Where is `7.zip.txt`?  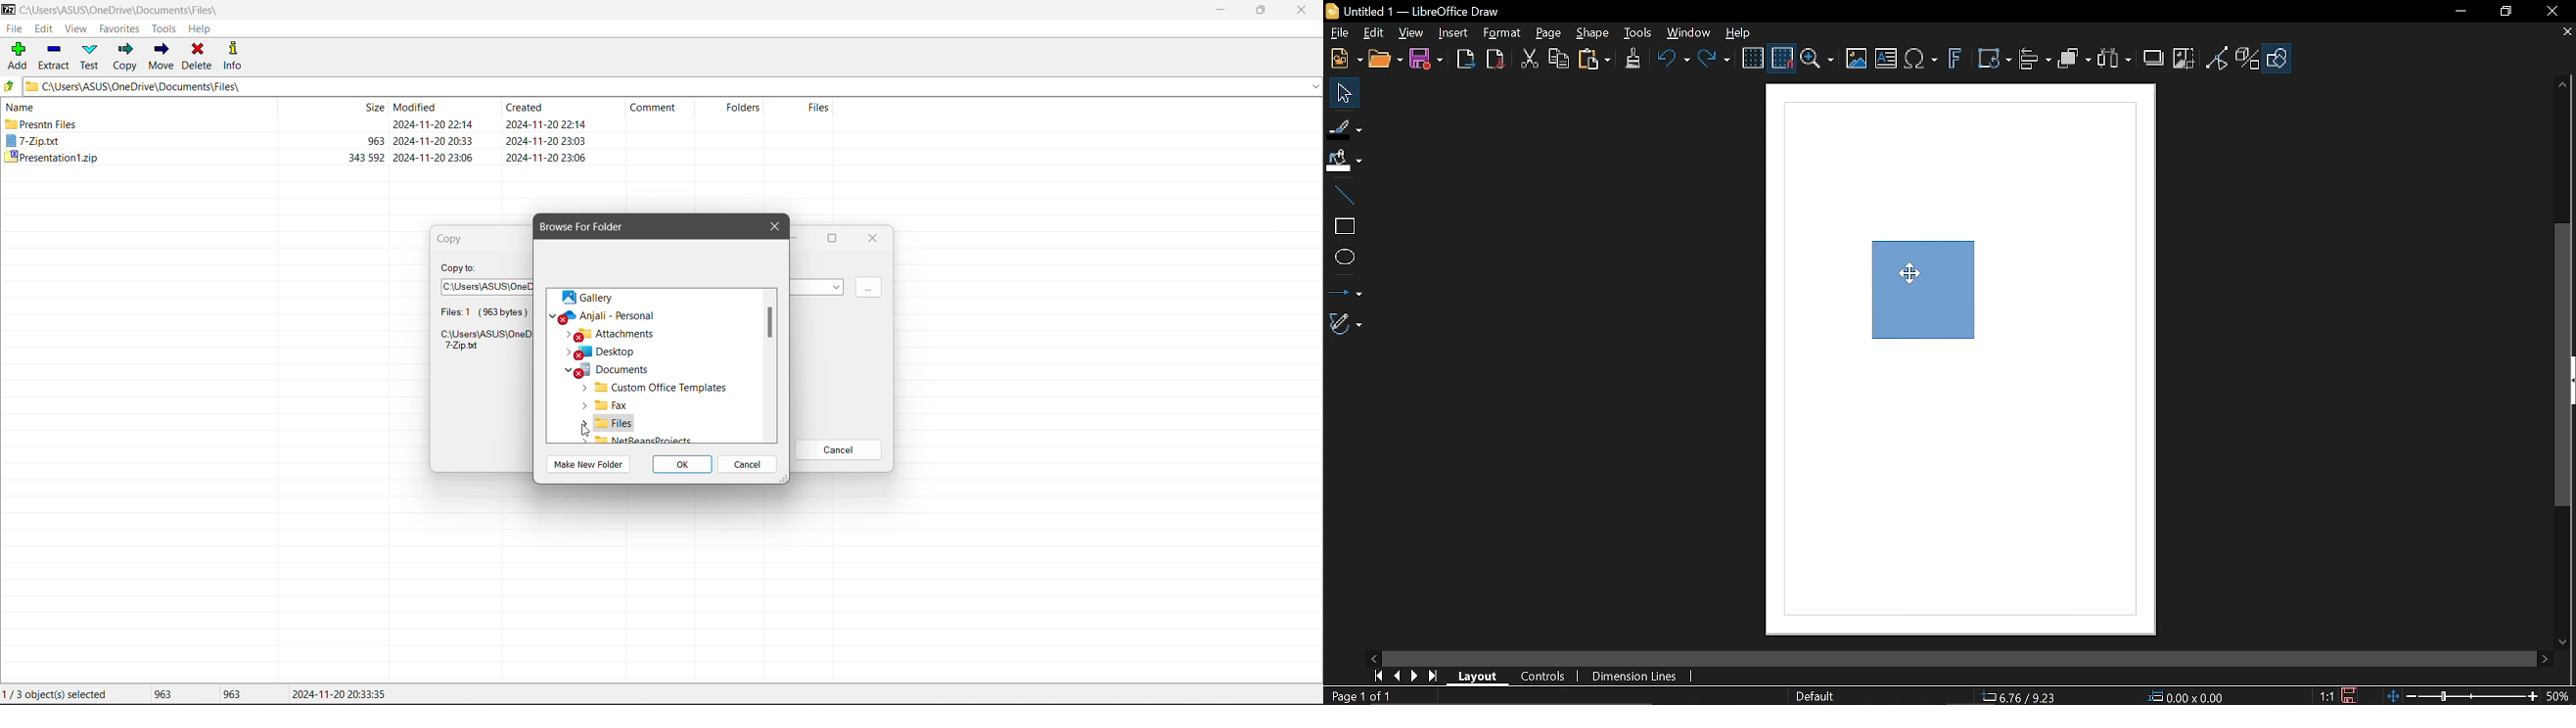 7.zip.txt is located at coordinates (34, 141).